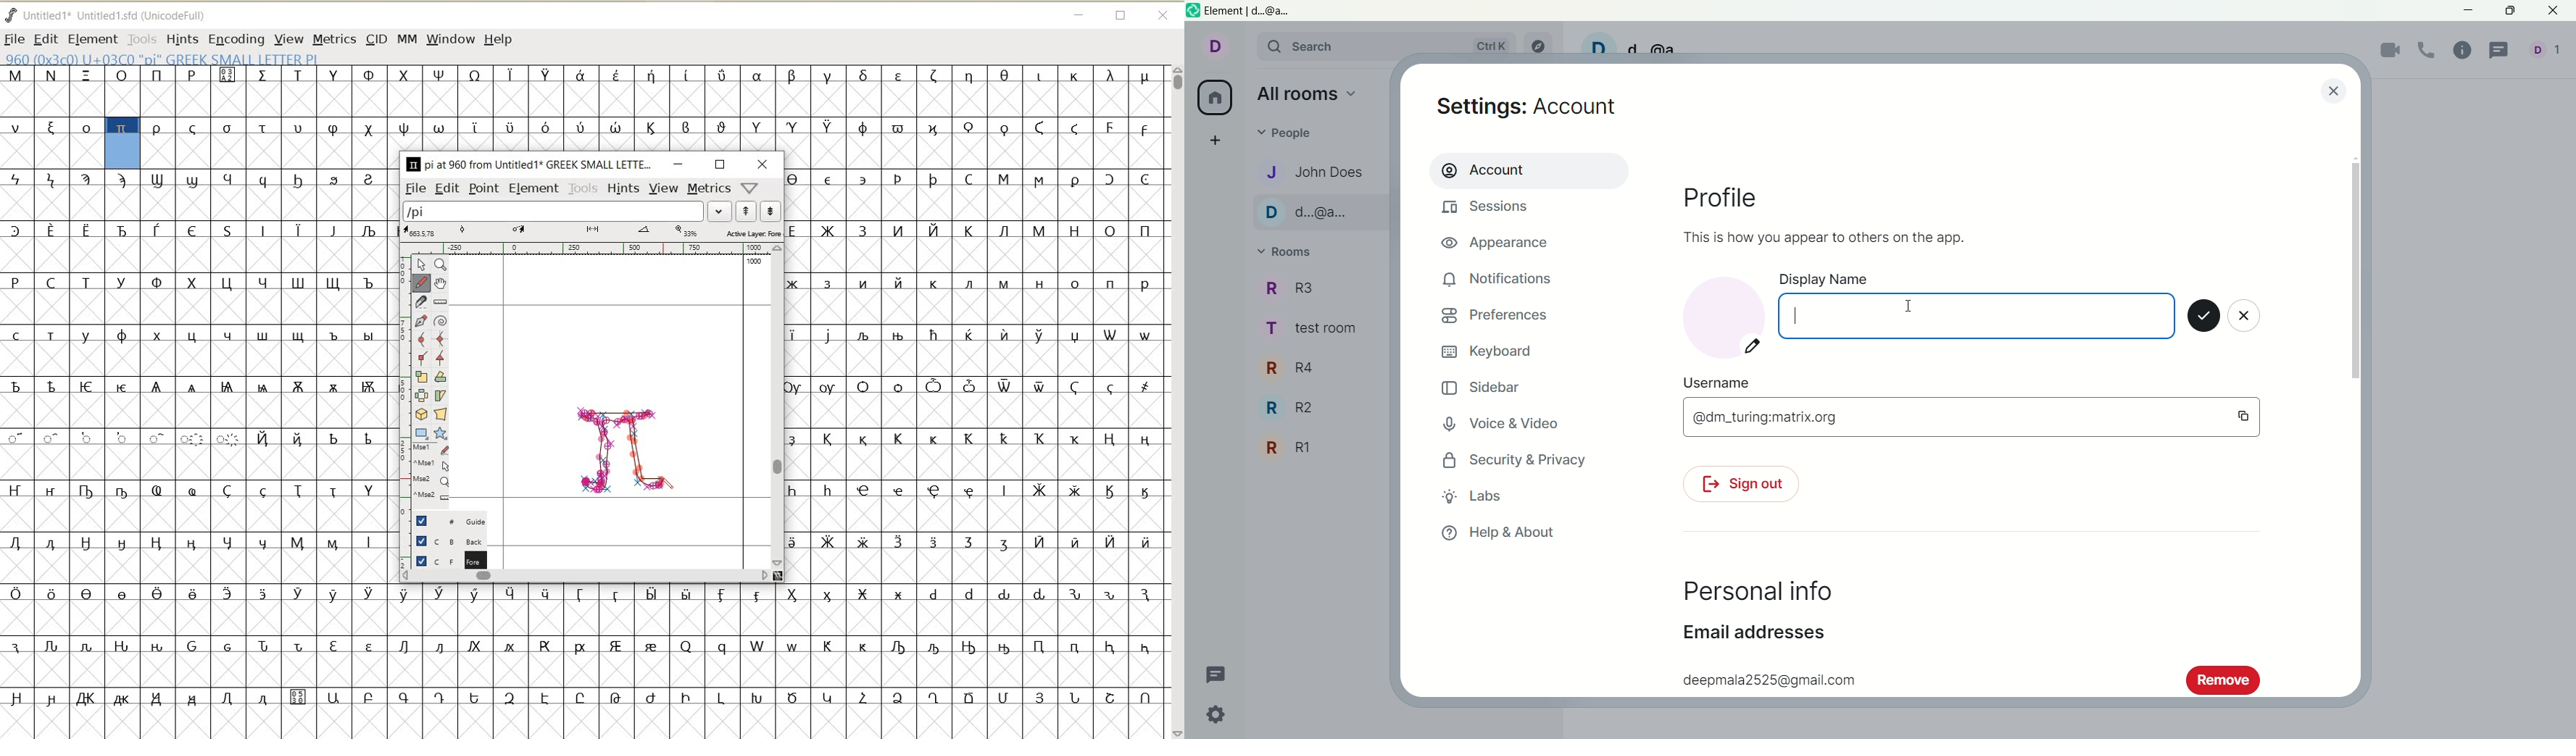 This screenshot has height=756, width=2576. I want to click on WINDOW, so click(450, 38).